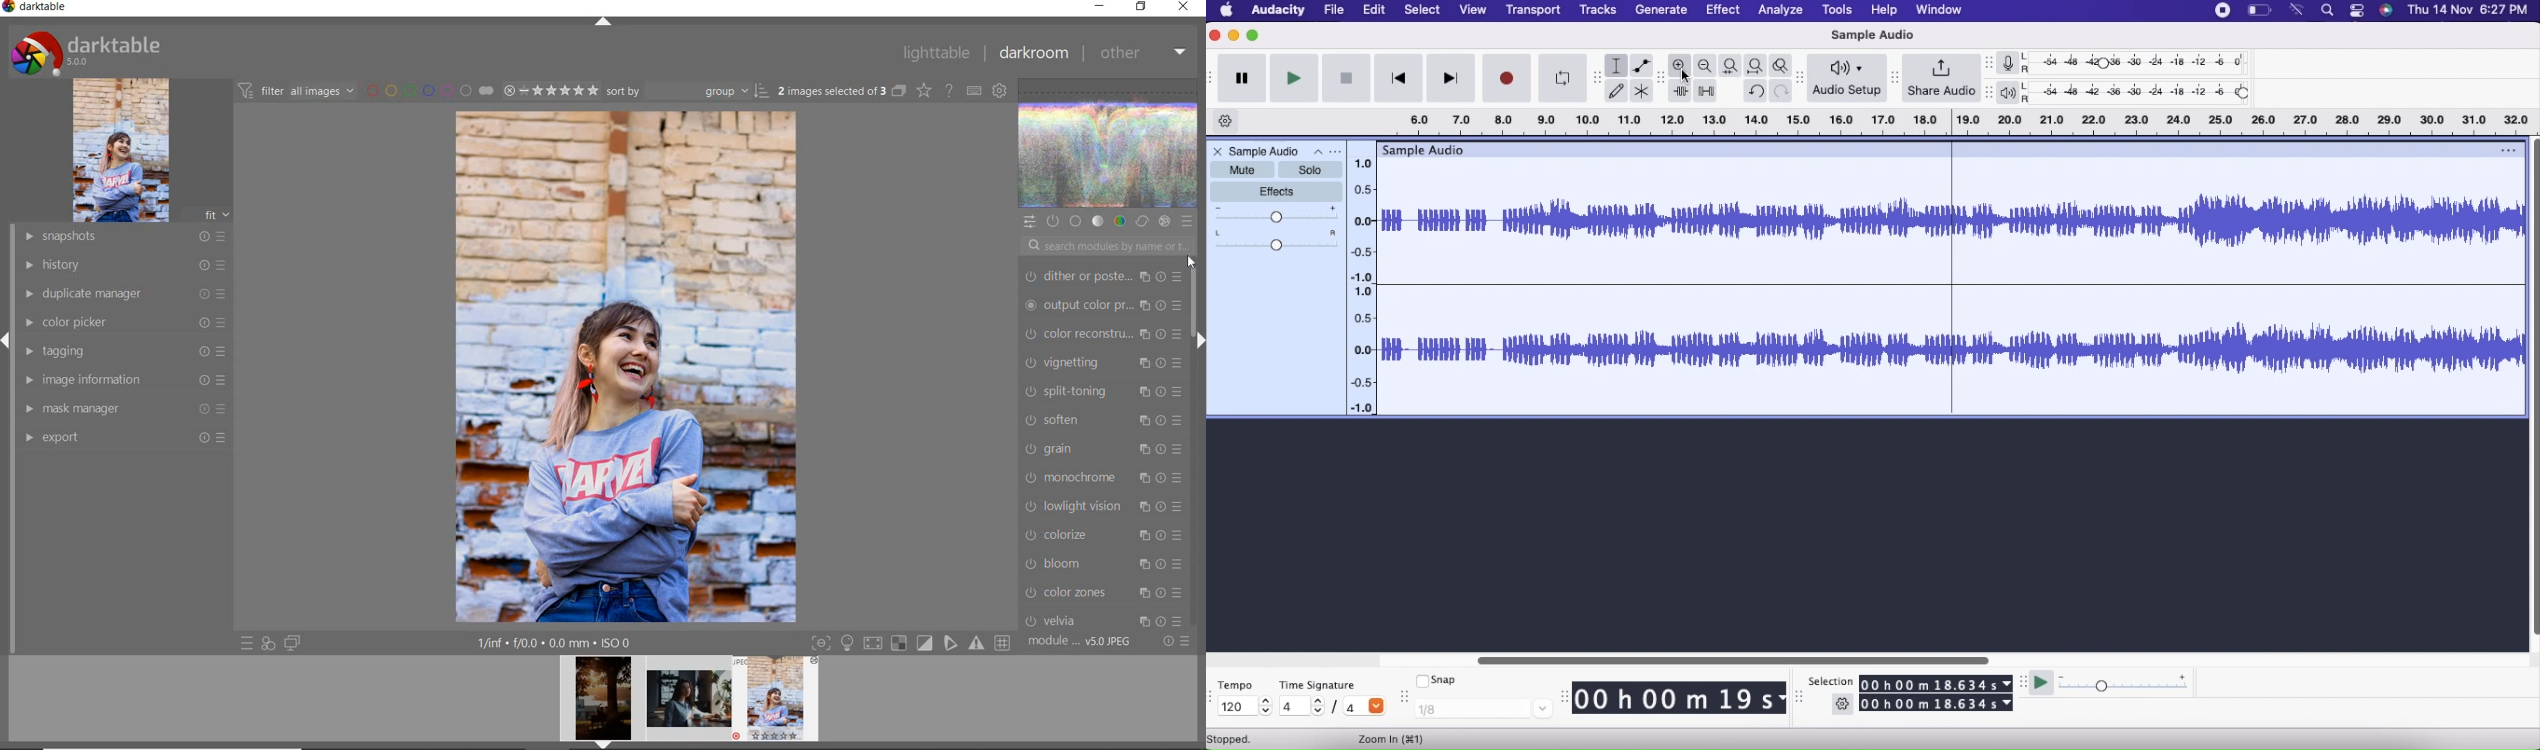 Image resolution: width=2548 pixels, height=756 pixels. I want to click on resize, so click(1987, 91).